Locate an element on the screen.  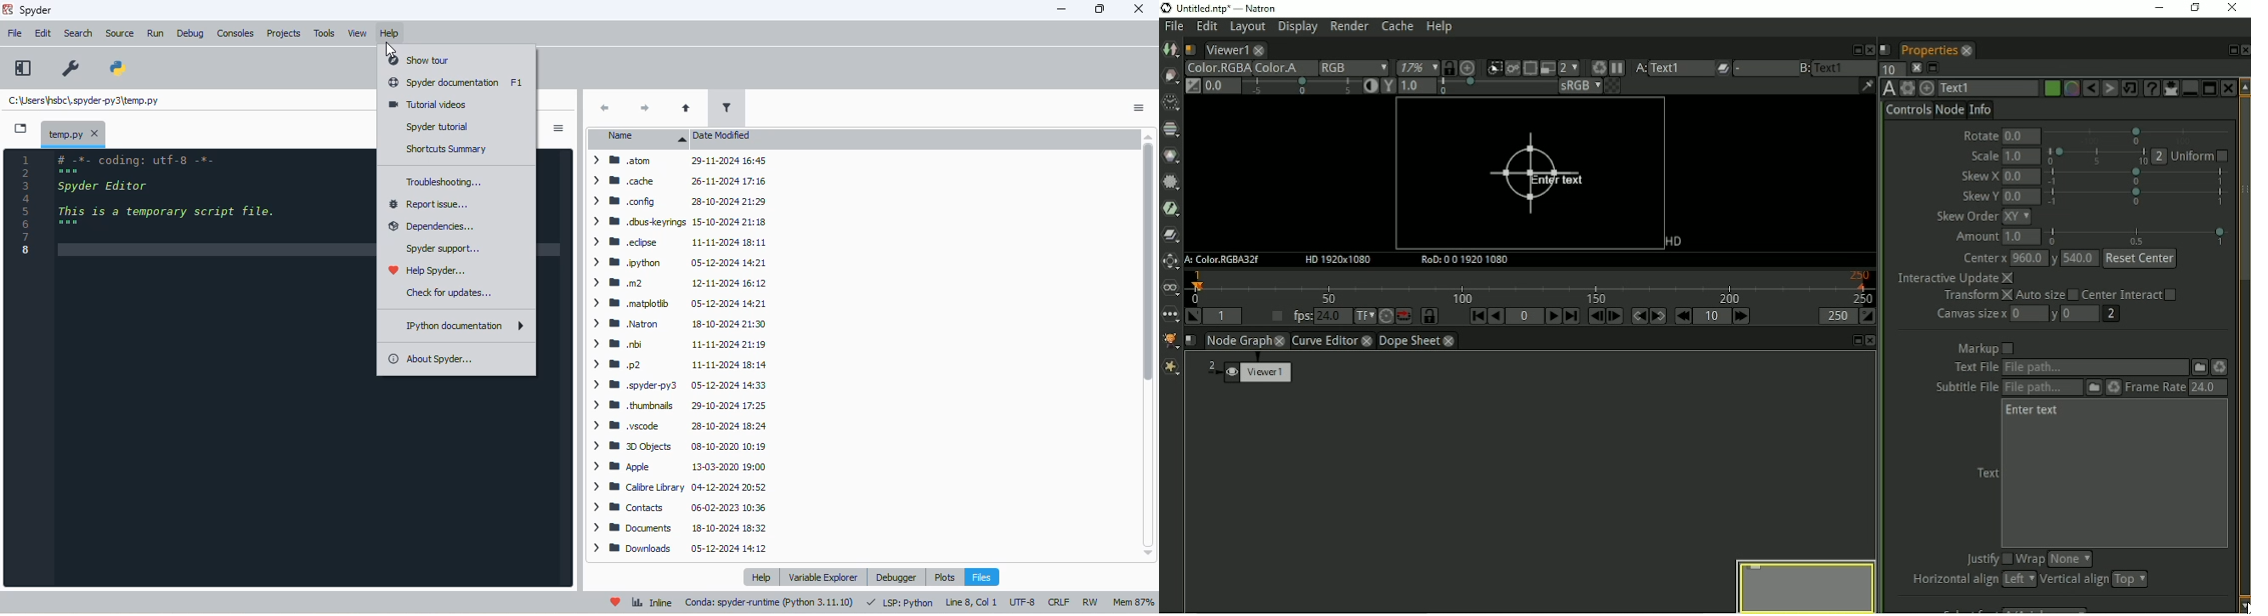
> mp2 11-11-2024 18:14 is located at coordinates (676, 364).